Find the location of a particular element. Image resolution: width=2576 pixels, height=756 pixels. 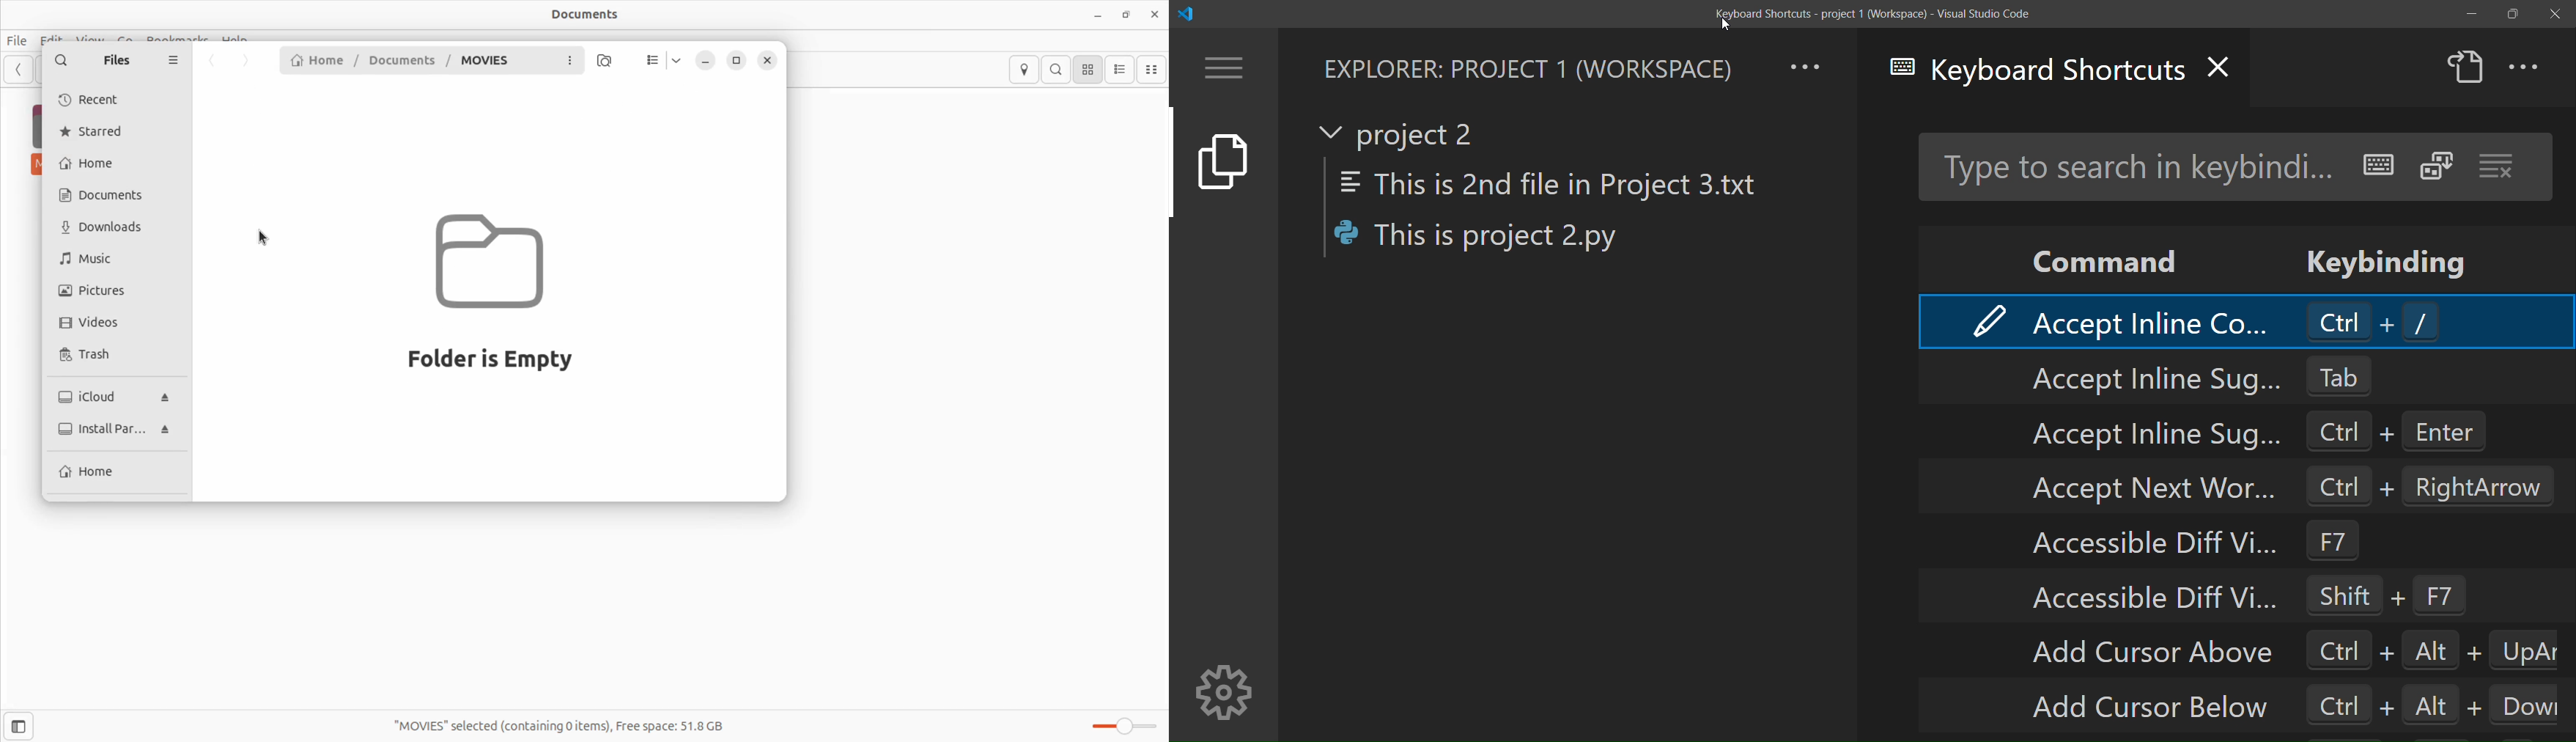

current project is located at coordinates (1403, 133).